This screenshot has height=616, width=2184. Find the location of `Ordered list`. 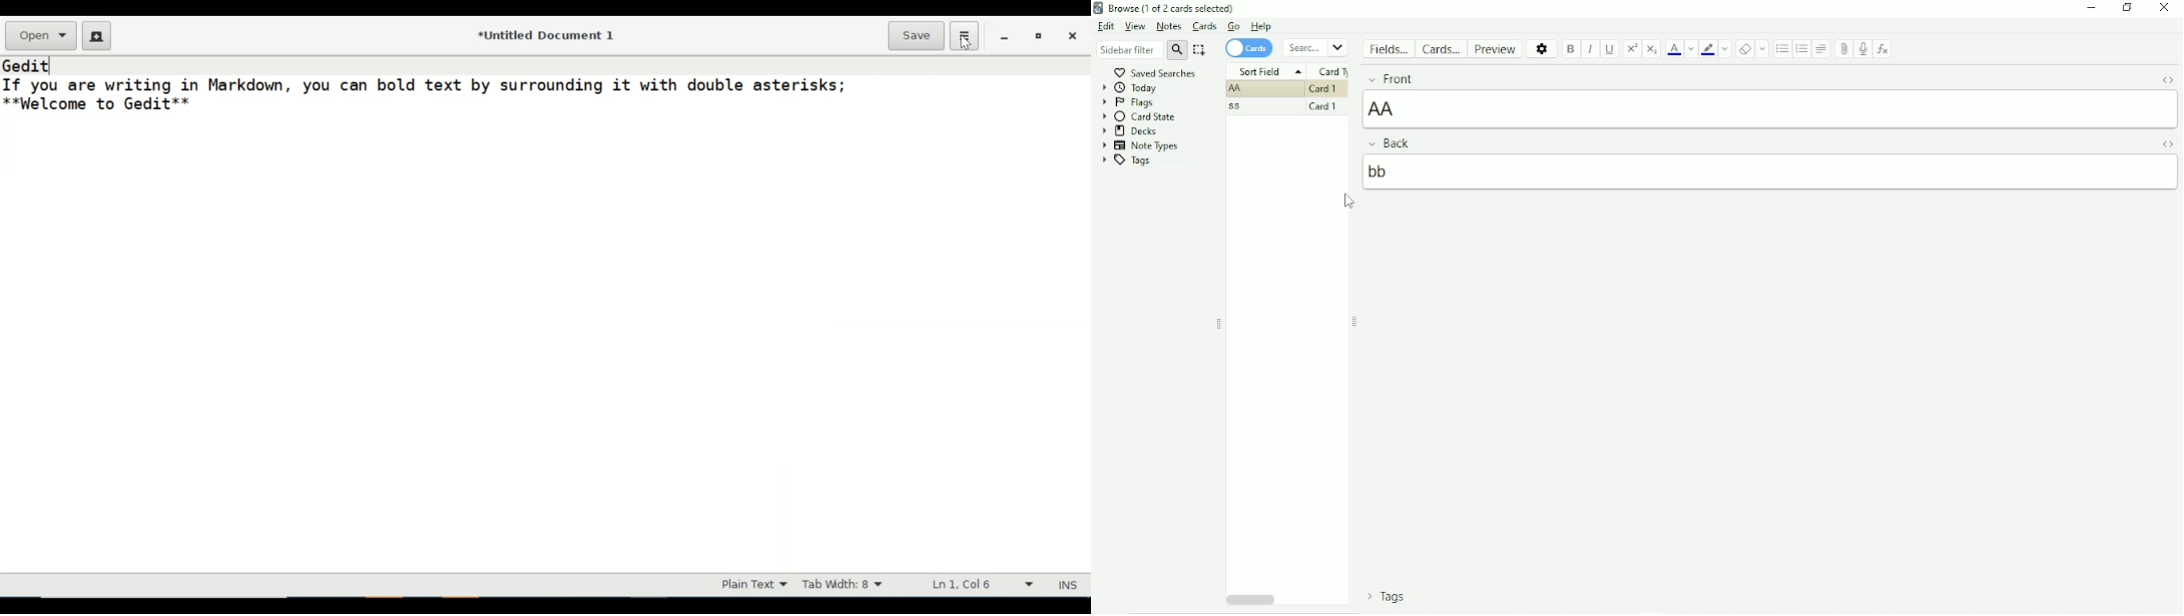

Ordered list is located at coordinates (1803, 48).